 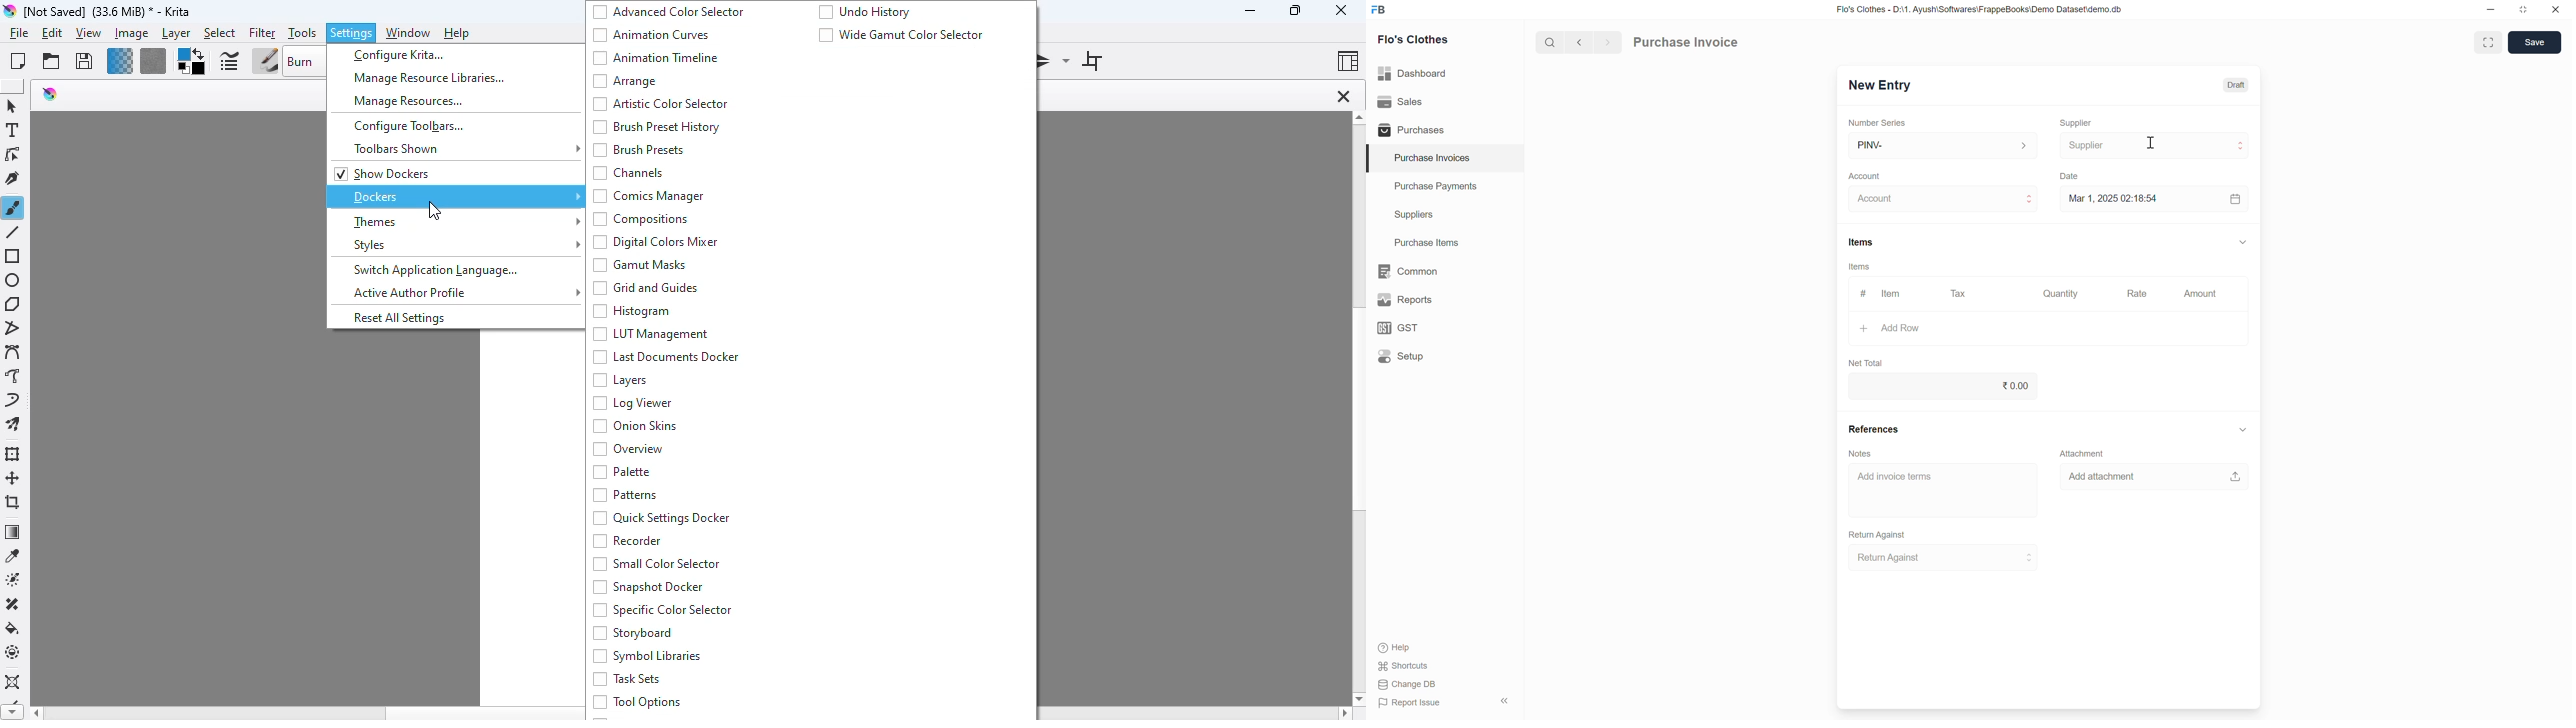 What do you see at coordinates (637, 702) in the screenshot?
I see `tool options` at bounding box center [637, 702].